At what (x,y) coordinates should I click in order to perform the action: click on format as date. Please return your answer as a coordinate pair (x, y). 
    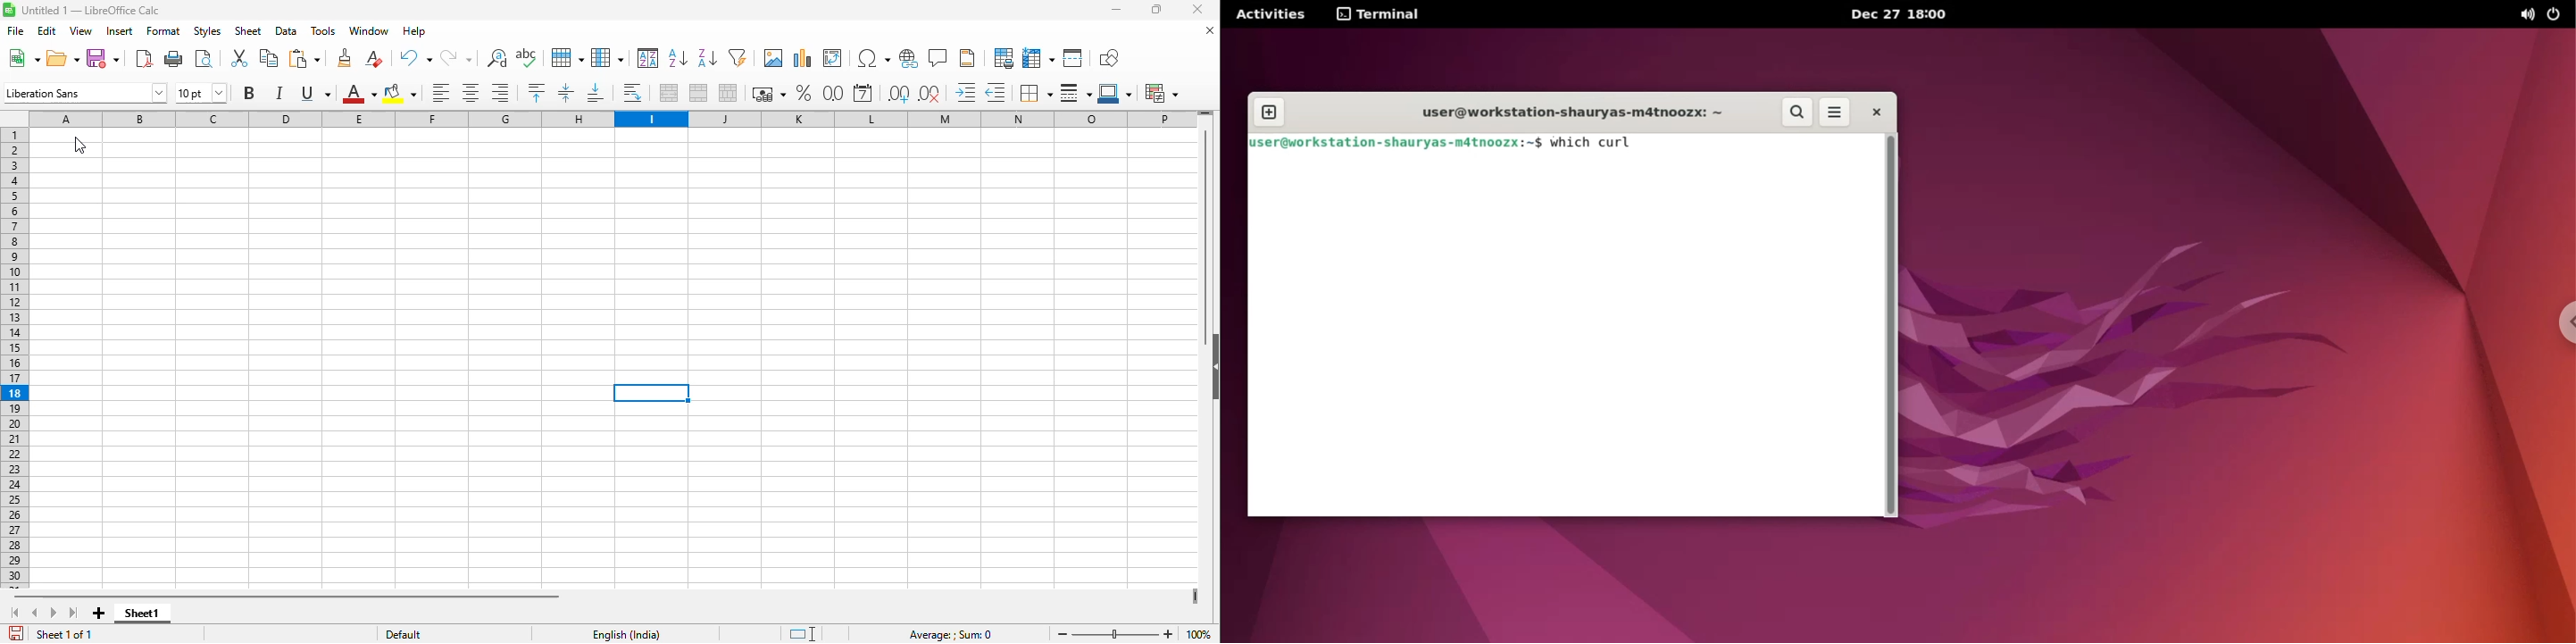
    Looking at the image, I should click on (863, 93).